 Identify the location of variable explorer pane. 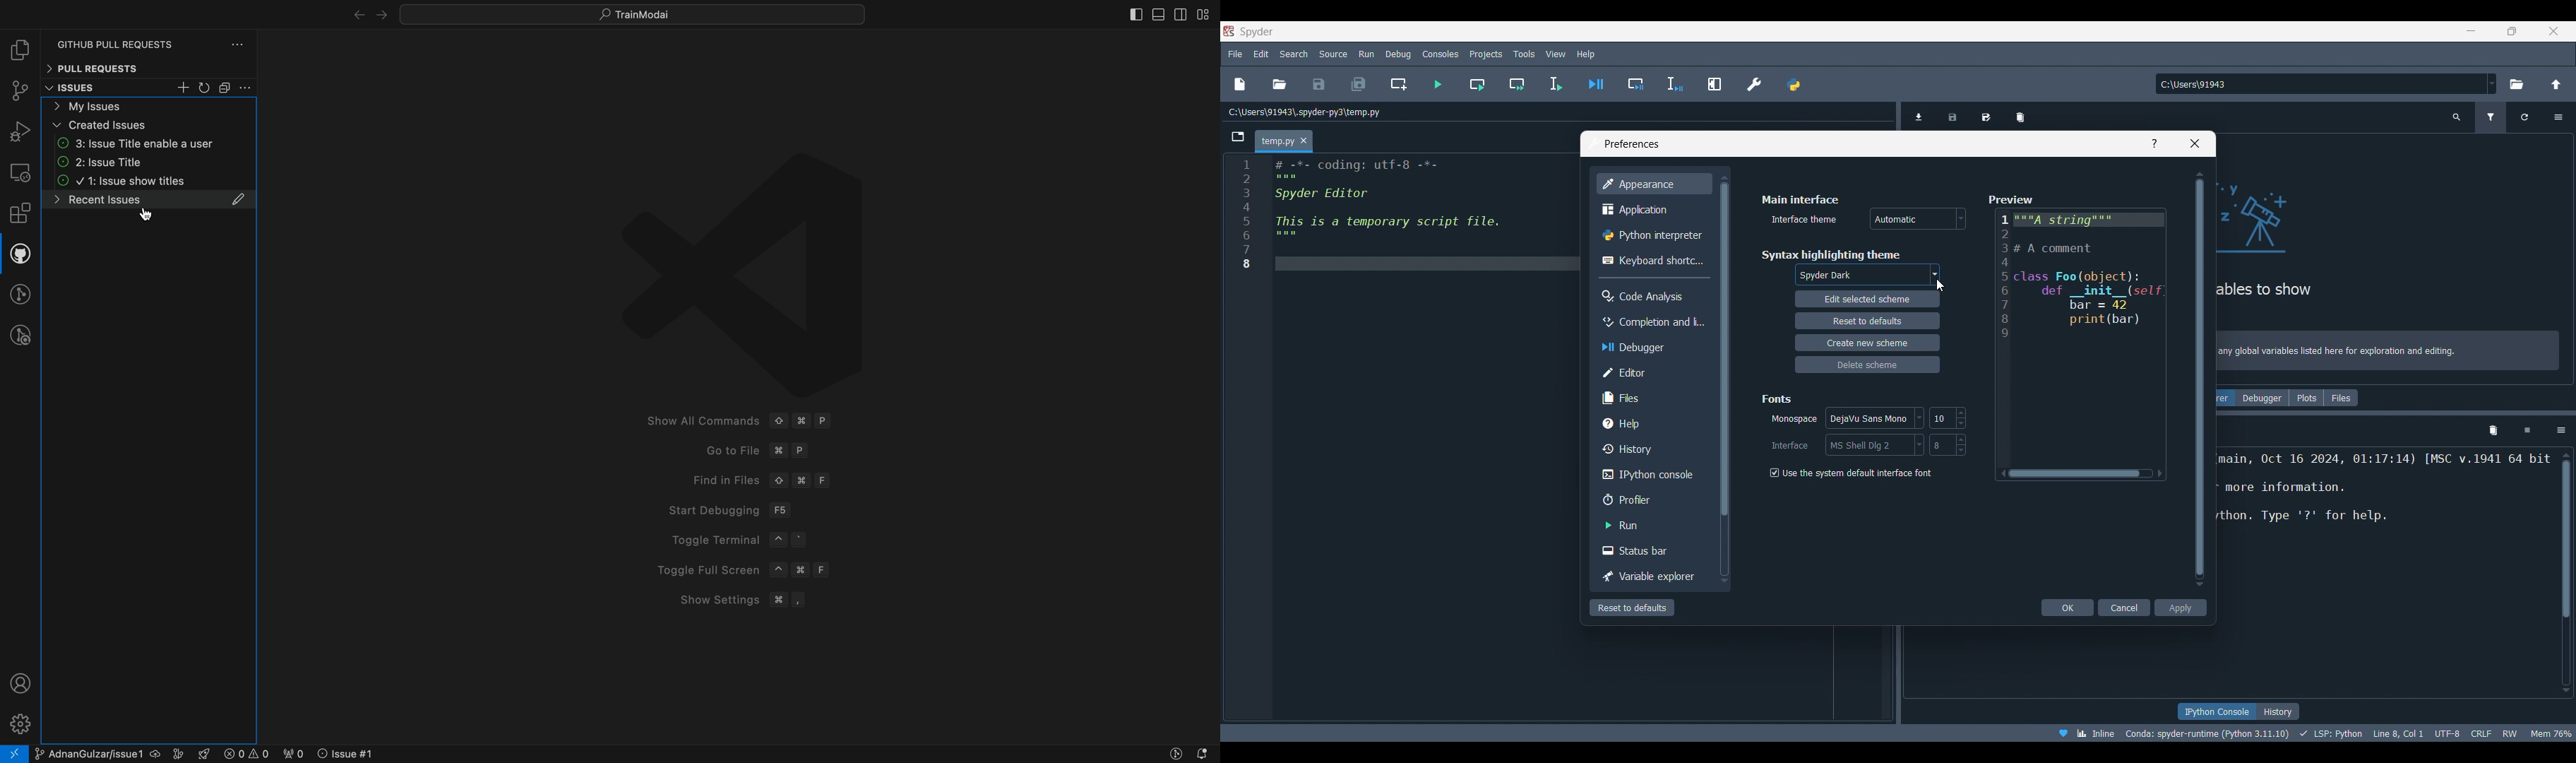
(2336, 243).